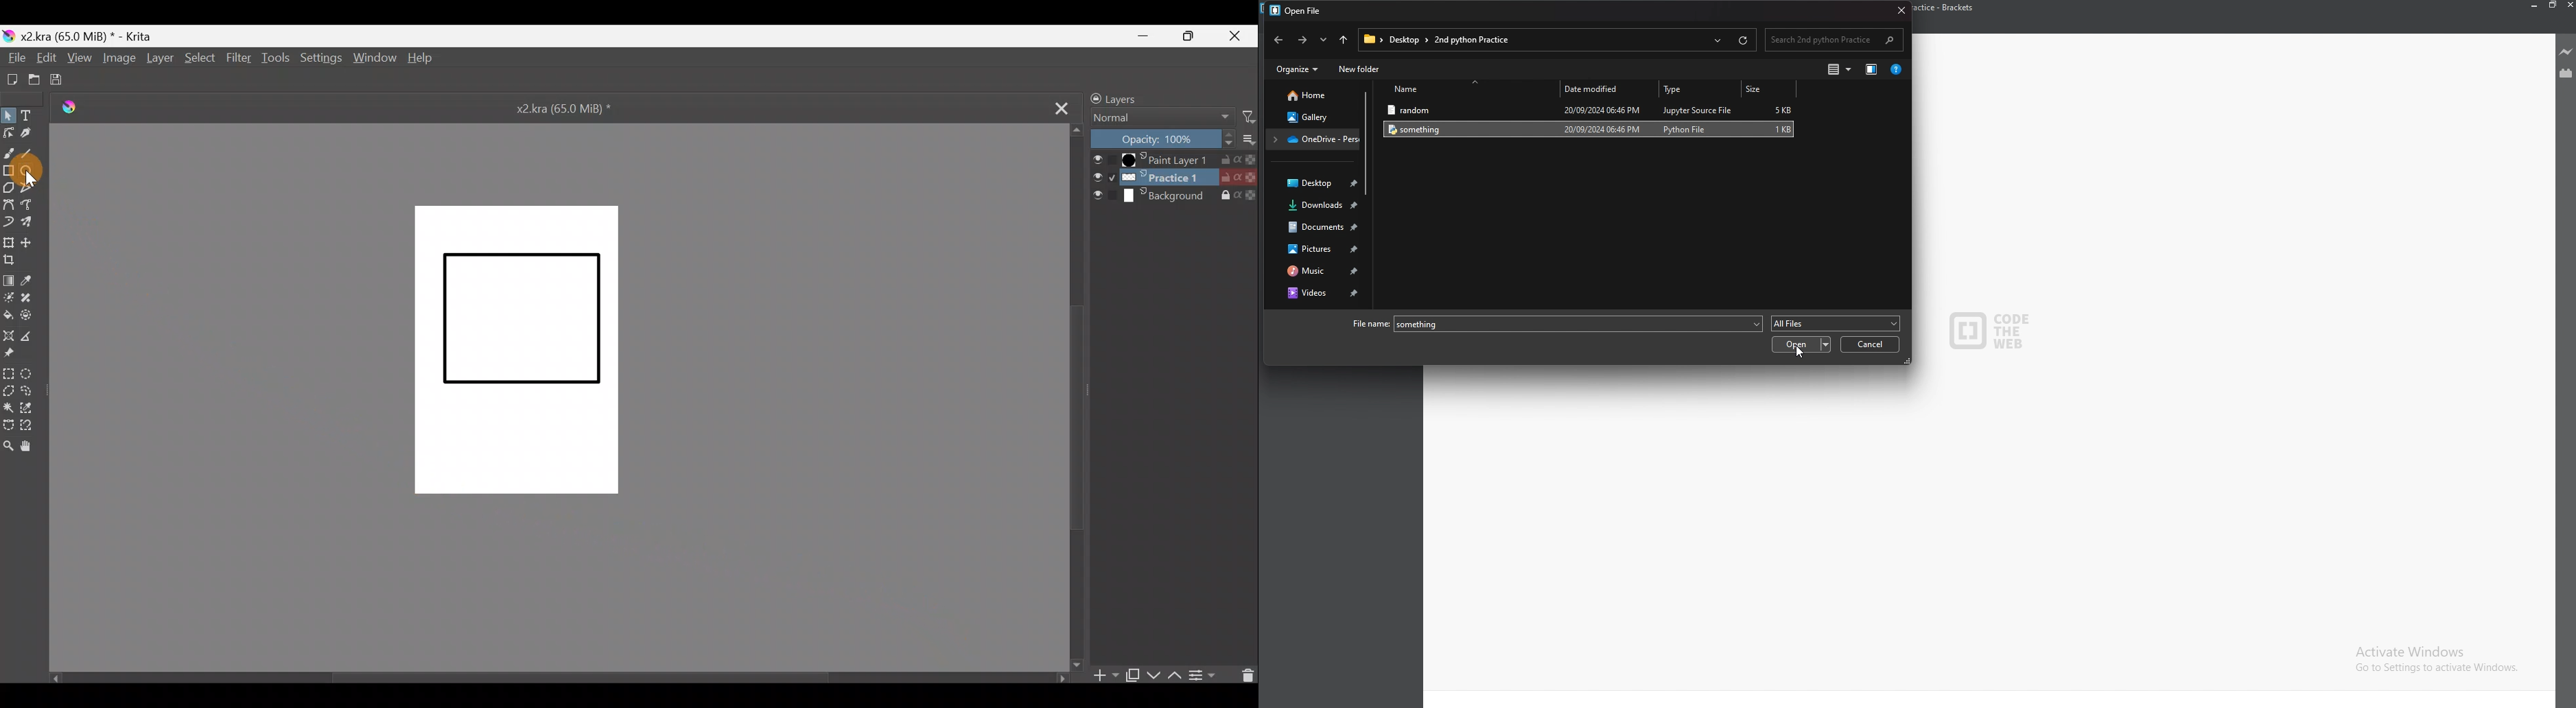 This screenshot has height=728, width=2576. What do you see at coordinates (1245, 676) in the screenshot?
I see `Delete layer` at bounding box center [1245, 676].